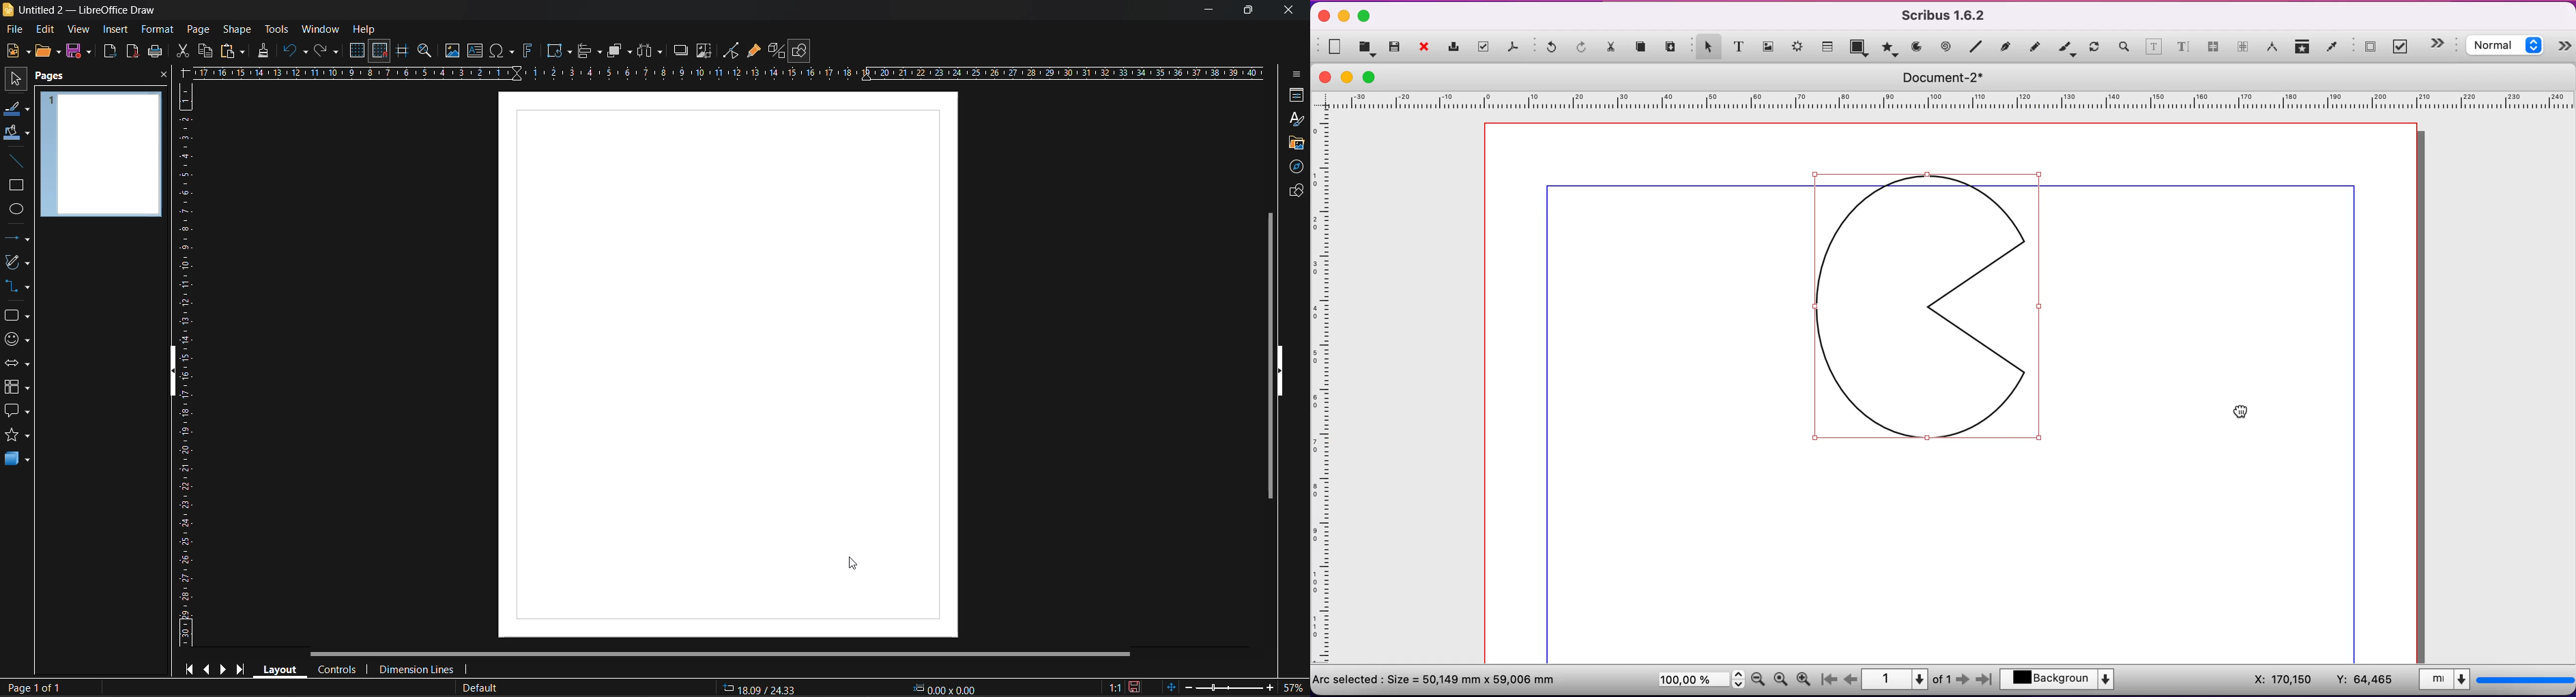 Image resolution: width=2576 pixels, height=700 pixels. I want to click on horizontal scroll bar, so click(723, 653).